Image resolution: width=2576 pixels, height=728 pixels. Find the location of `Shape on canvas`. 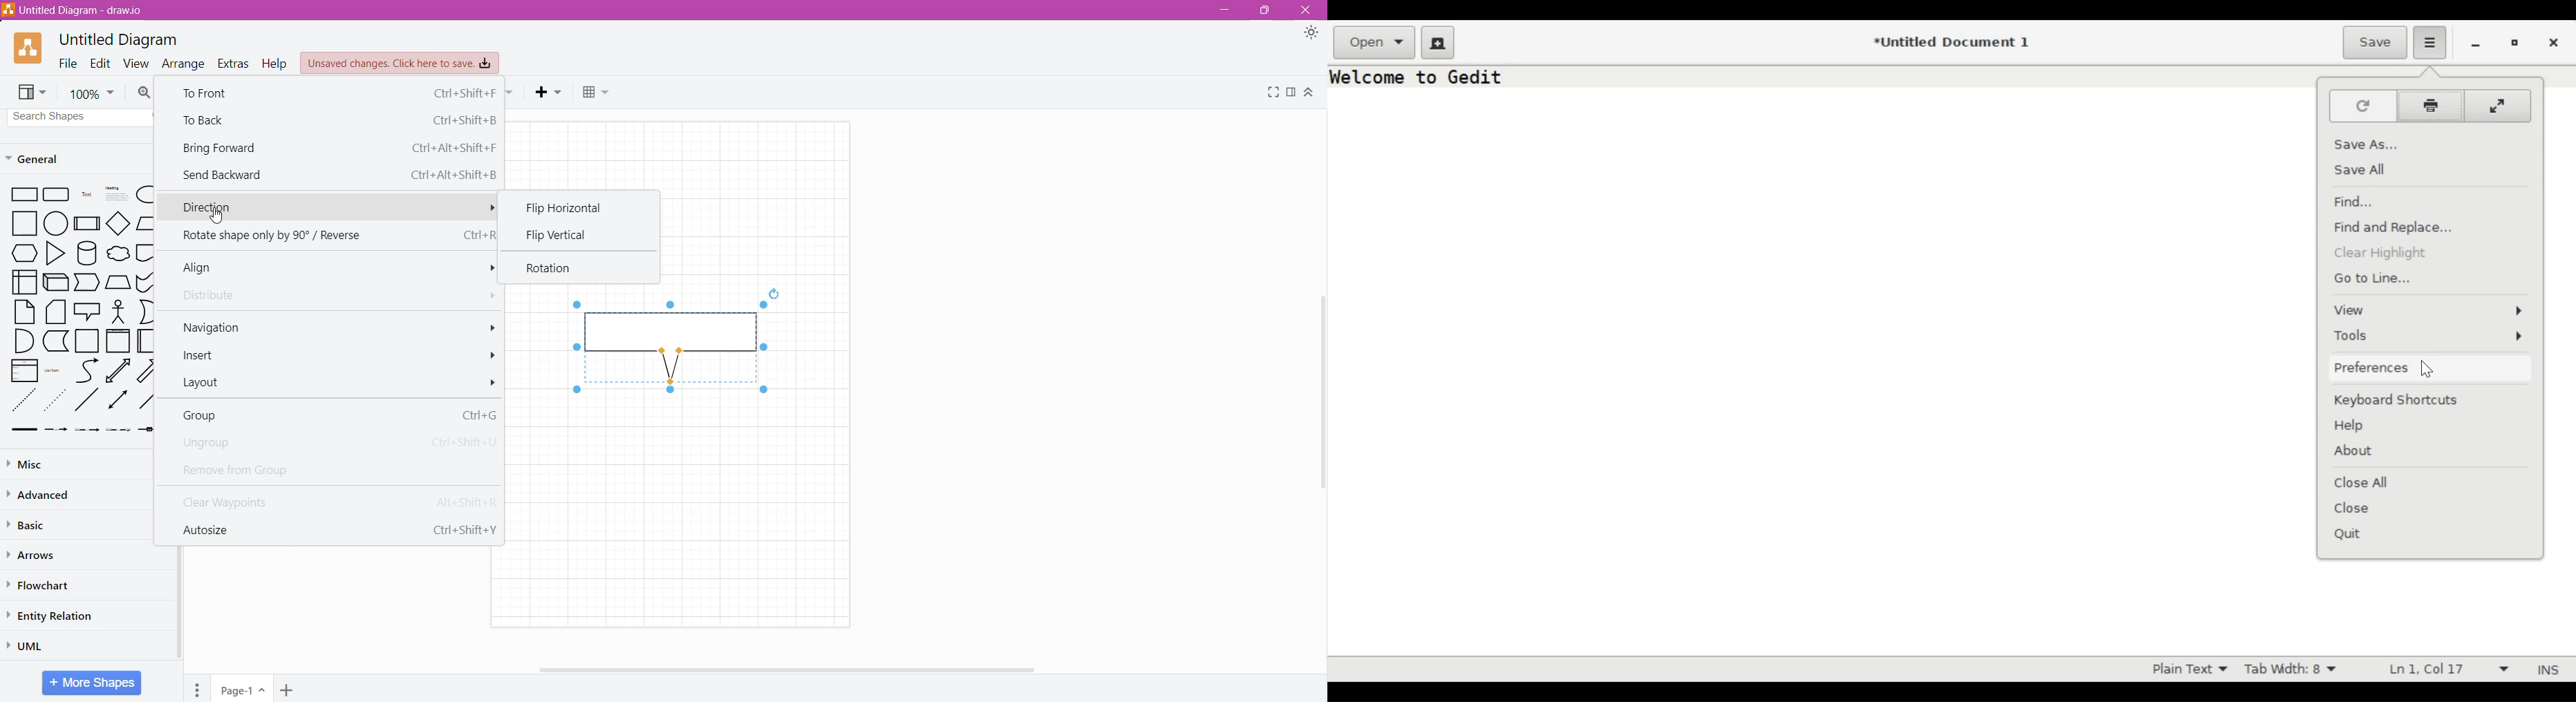

Shape on canvas is located at coordinates (673, 346).